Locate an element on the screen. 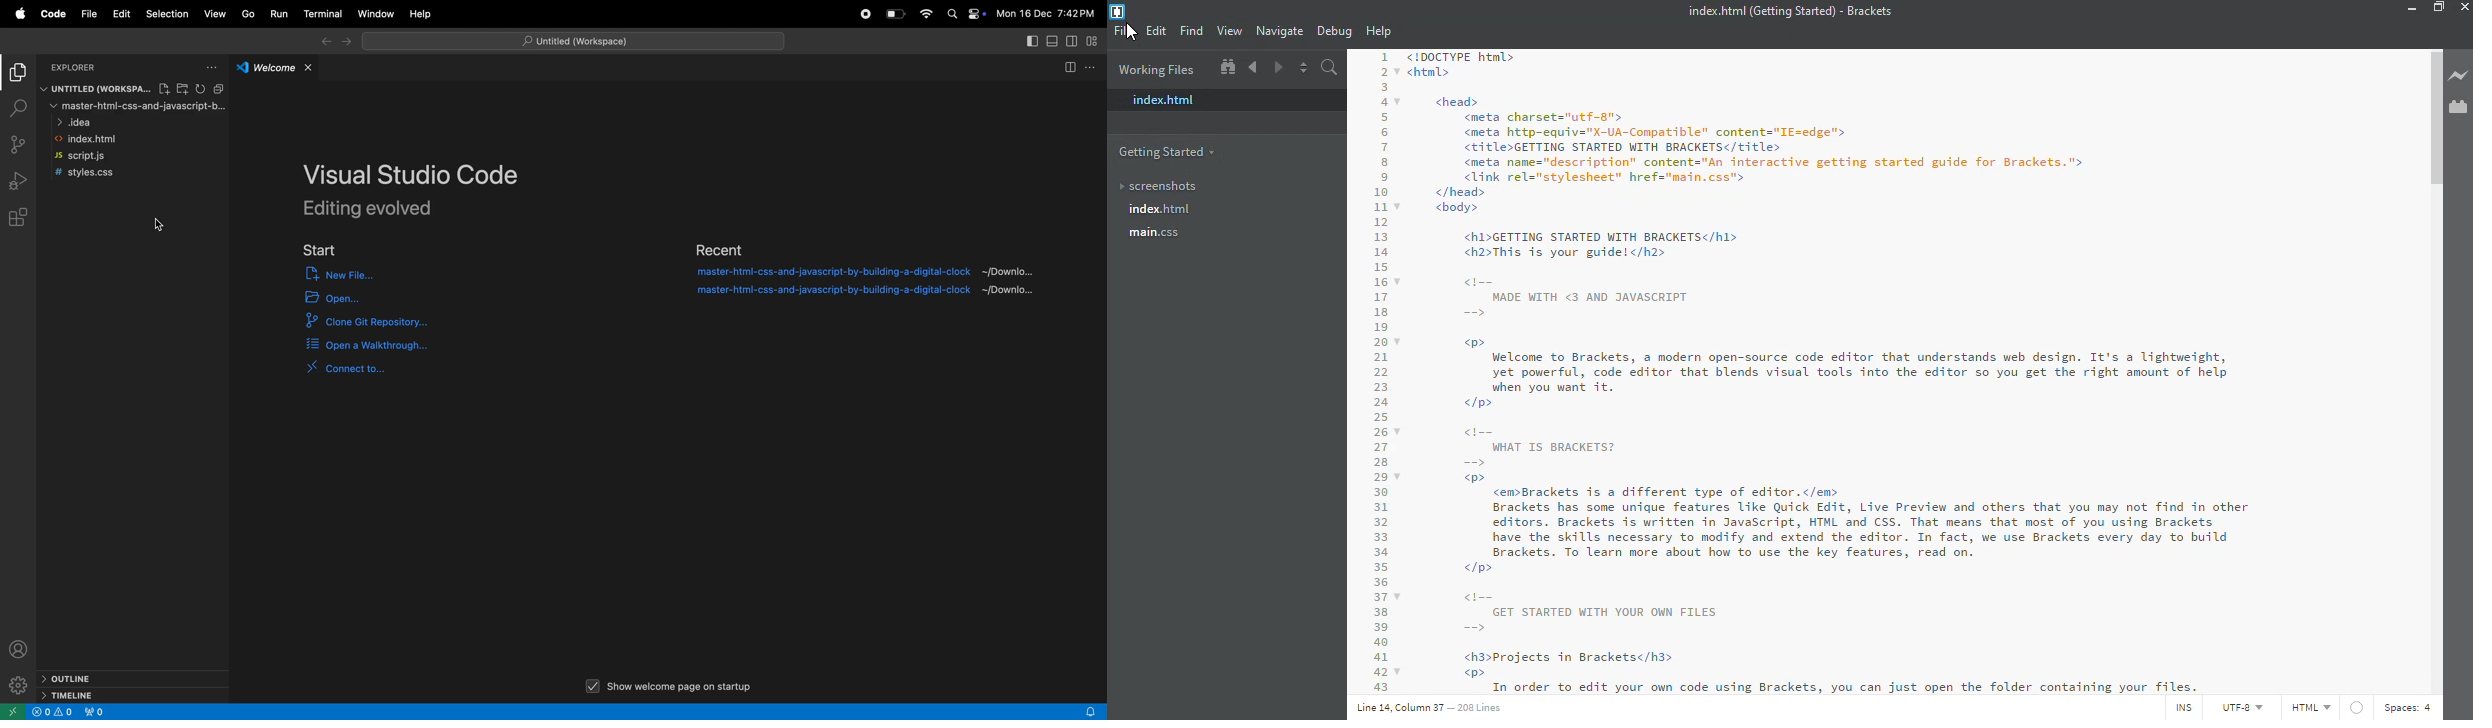 Image resolution: width=2492 pixels, height=728 pixels. split the editor is located at coordinates (1302, 68).